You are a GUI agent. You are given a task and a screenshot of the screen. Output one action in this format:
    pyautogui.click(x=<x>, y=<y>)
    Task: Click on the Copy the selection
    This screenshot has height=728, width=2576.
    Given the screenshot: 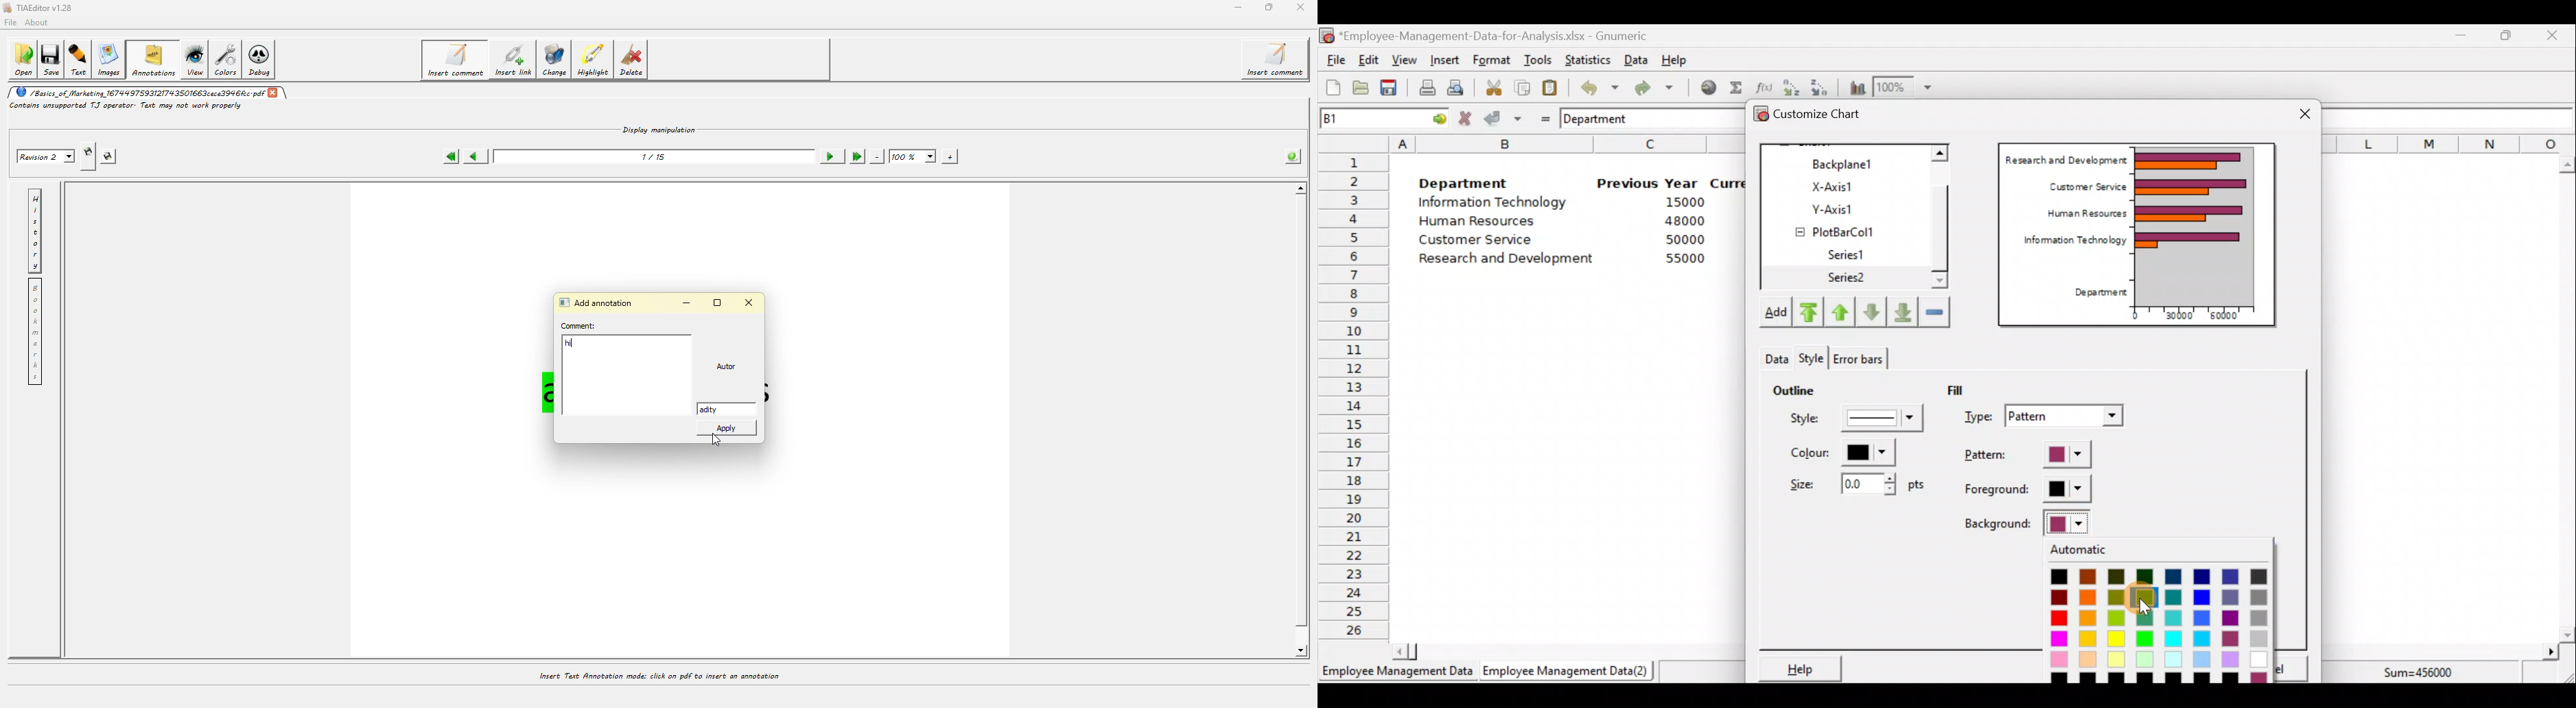 What is the action you would take?
    pyautogui.click(x=1521, y=85)
    